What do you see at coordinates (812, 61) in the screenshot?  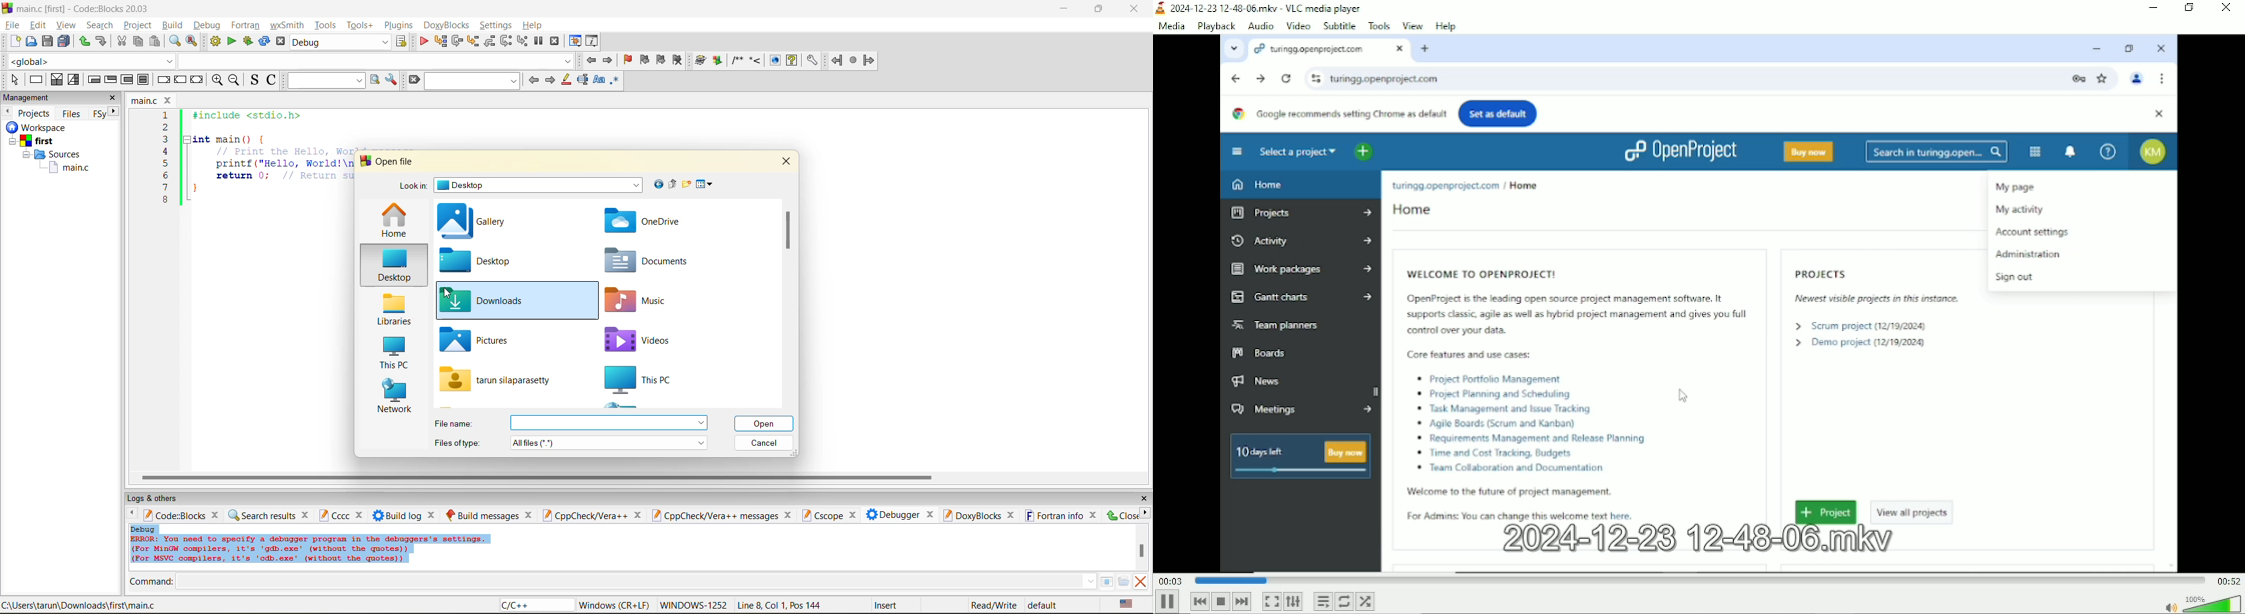 I see `settings` at bounding box center [812, 61].